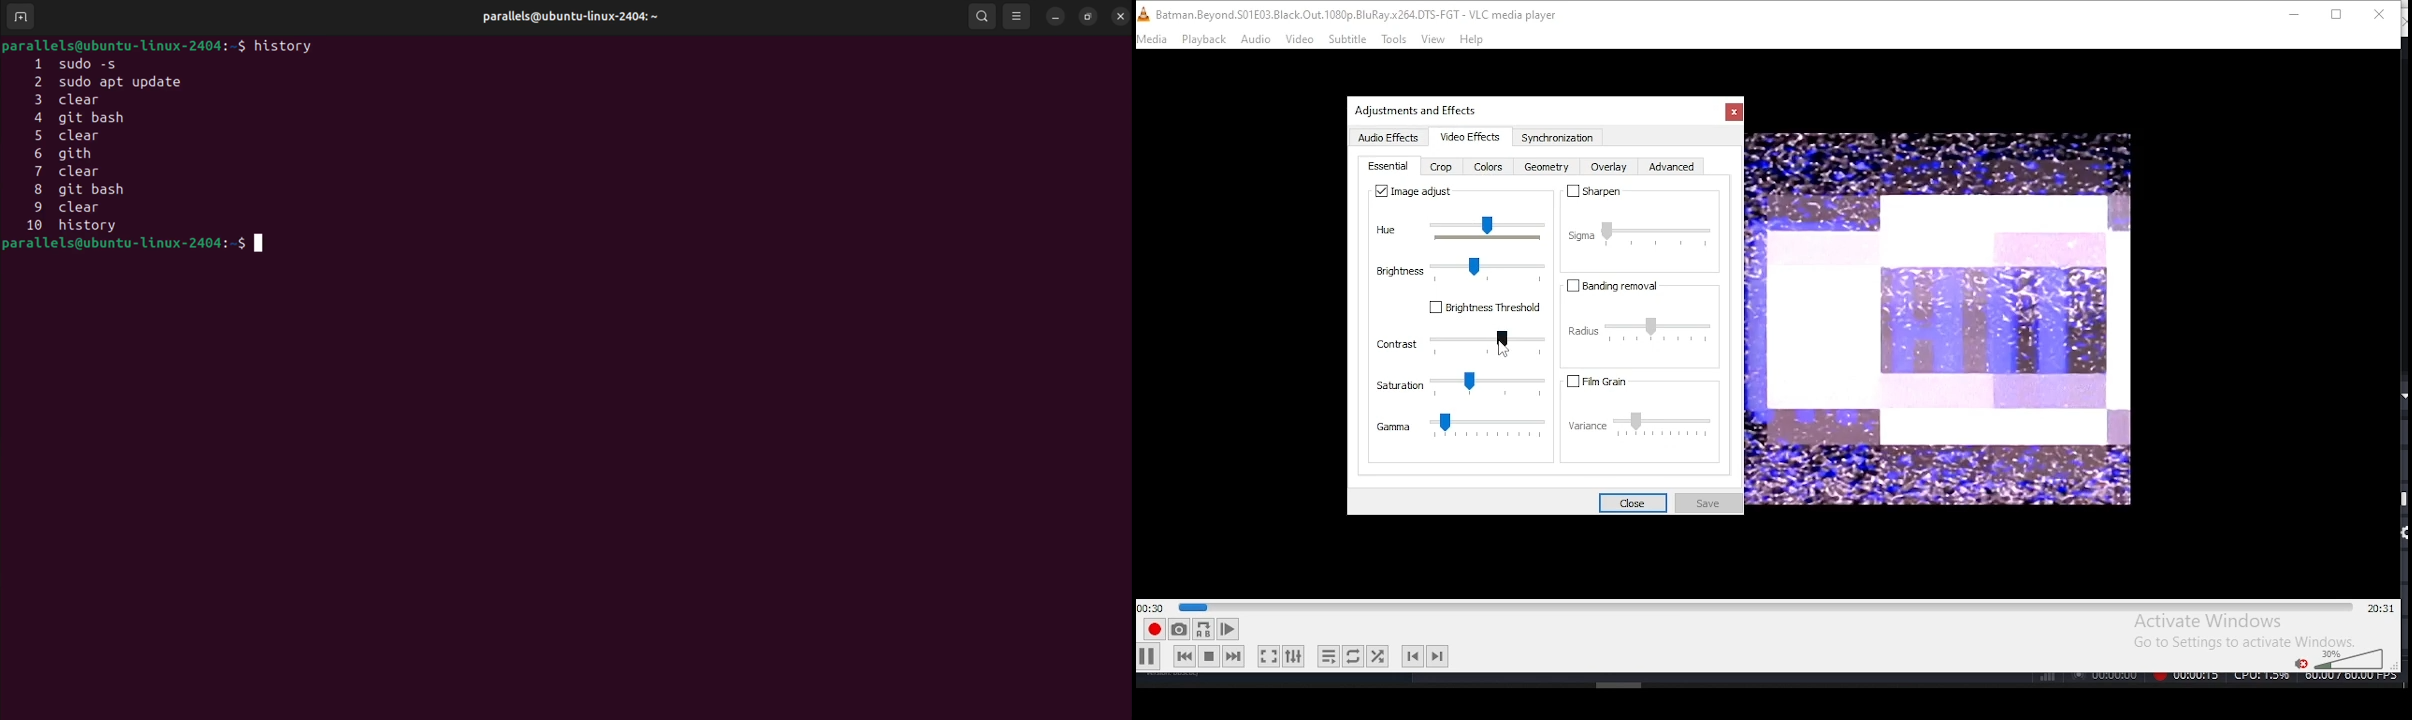 The image size is (2436, 728). I want to click on minimize, so click(1055, 16).